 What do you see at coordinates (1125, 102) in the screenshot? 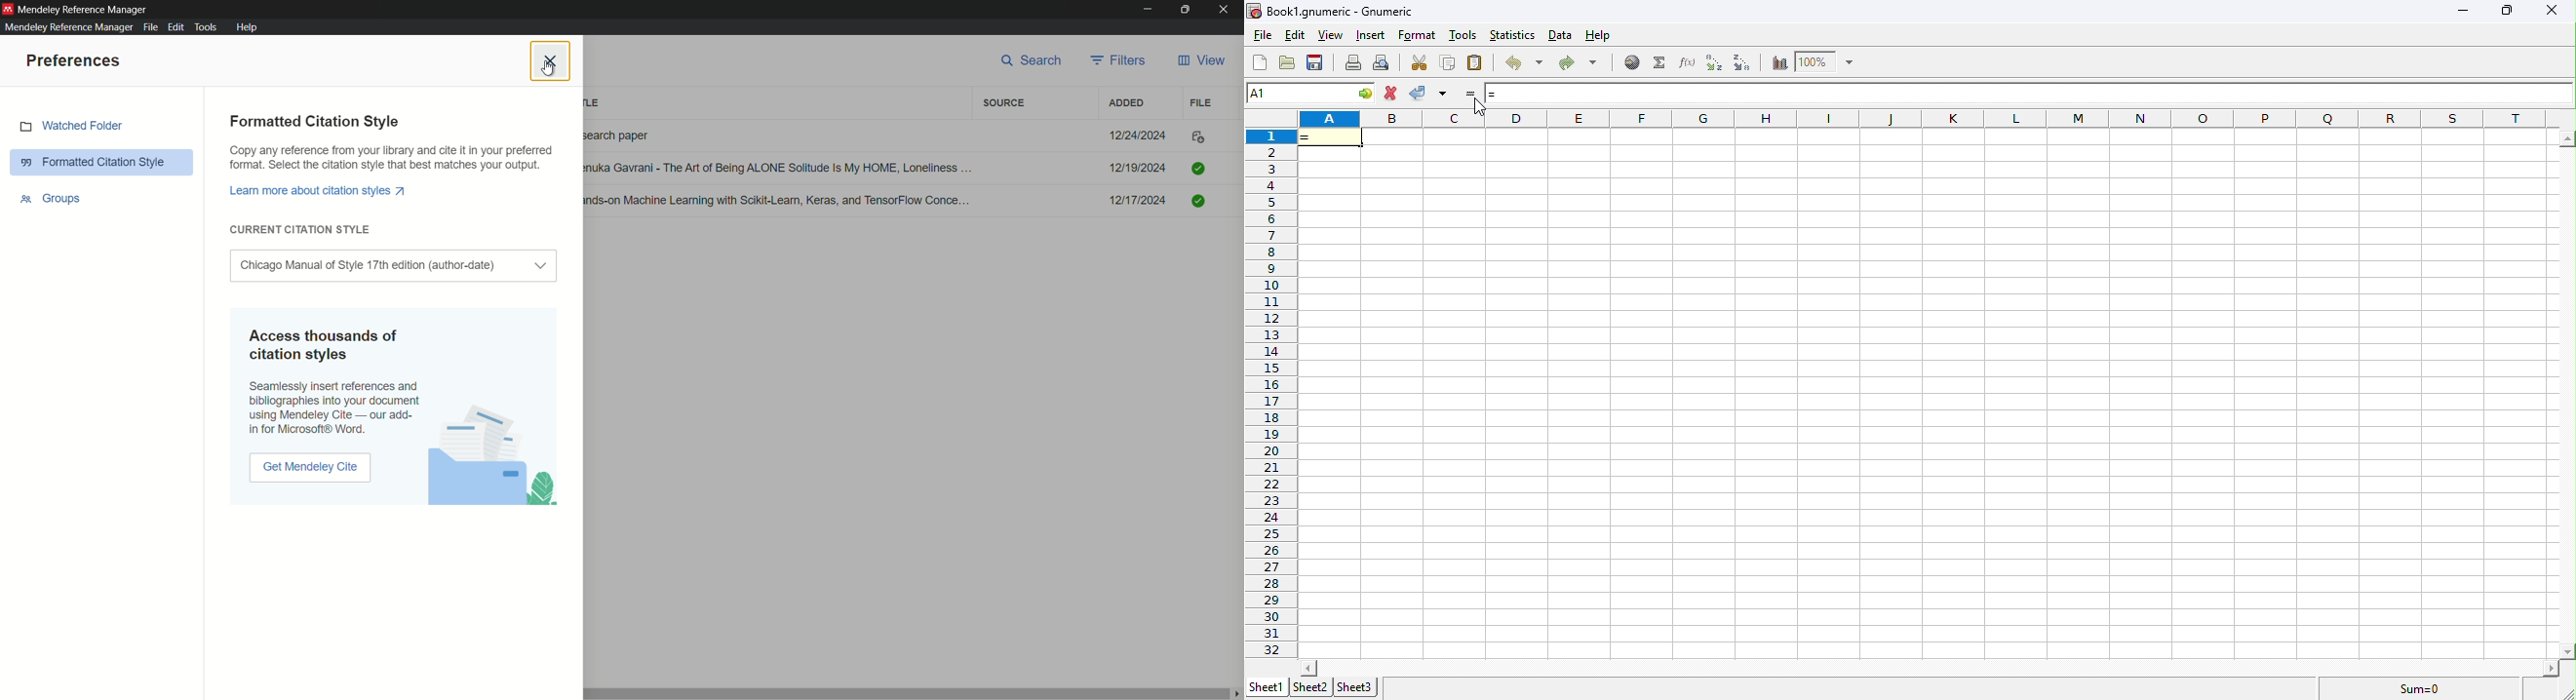
I see `added` at bounding box center [1125, 102].